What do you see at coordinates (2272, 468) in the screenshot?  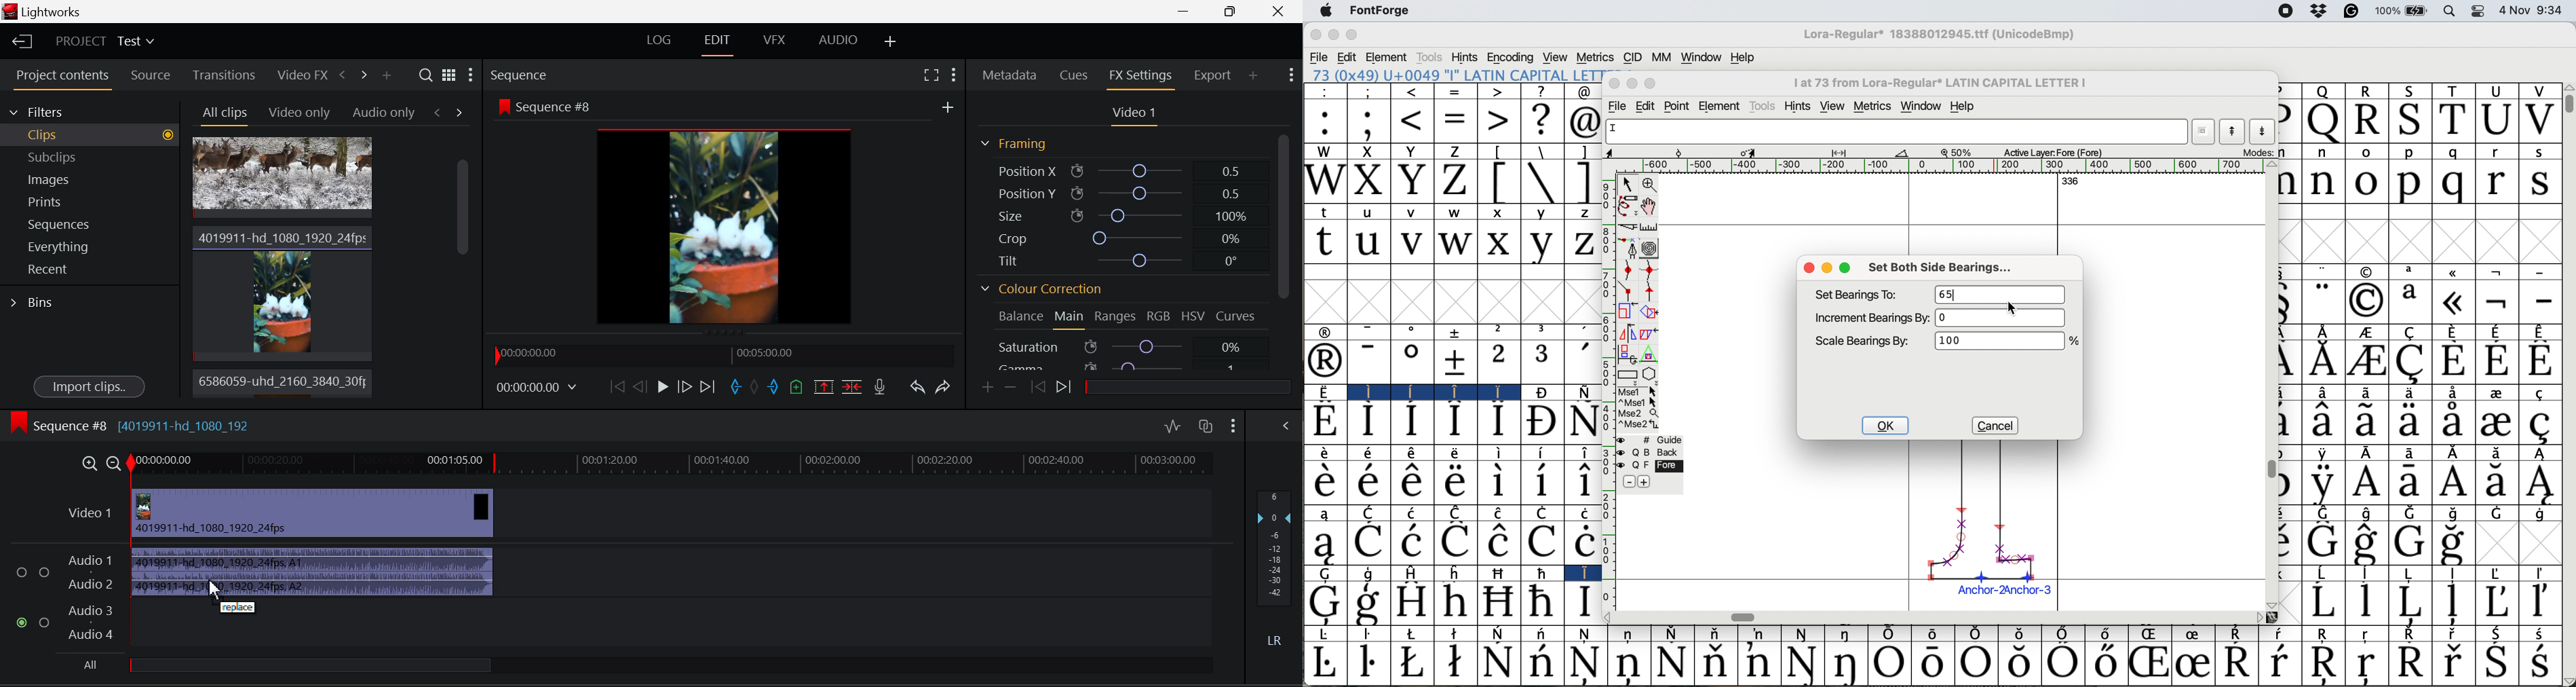 I see `vertical scroll bar` at bounding box center [2272, 468].